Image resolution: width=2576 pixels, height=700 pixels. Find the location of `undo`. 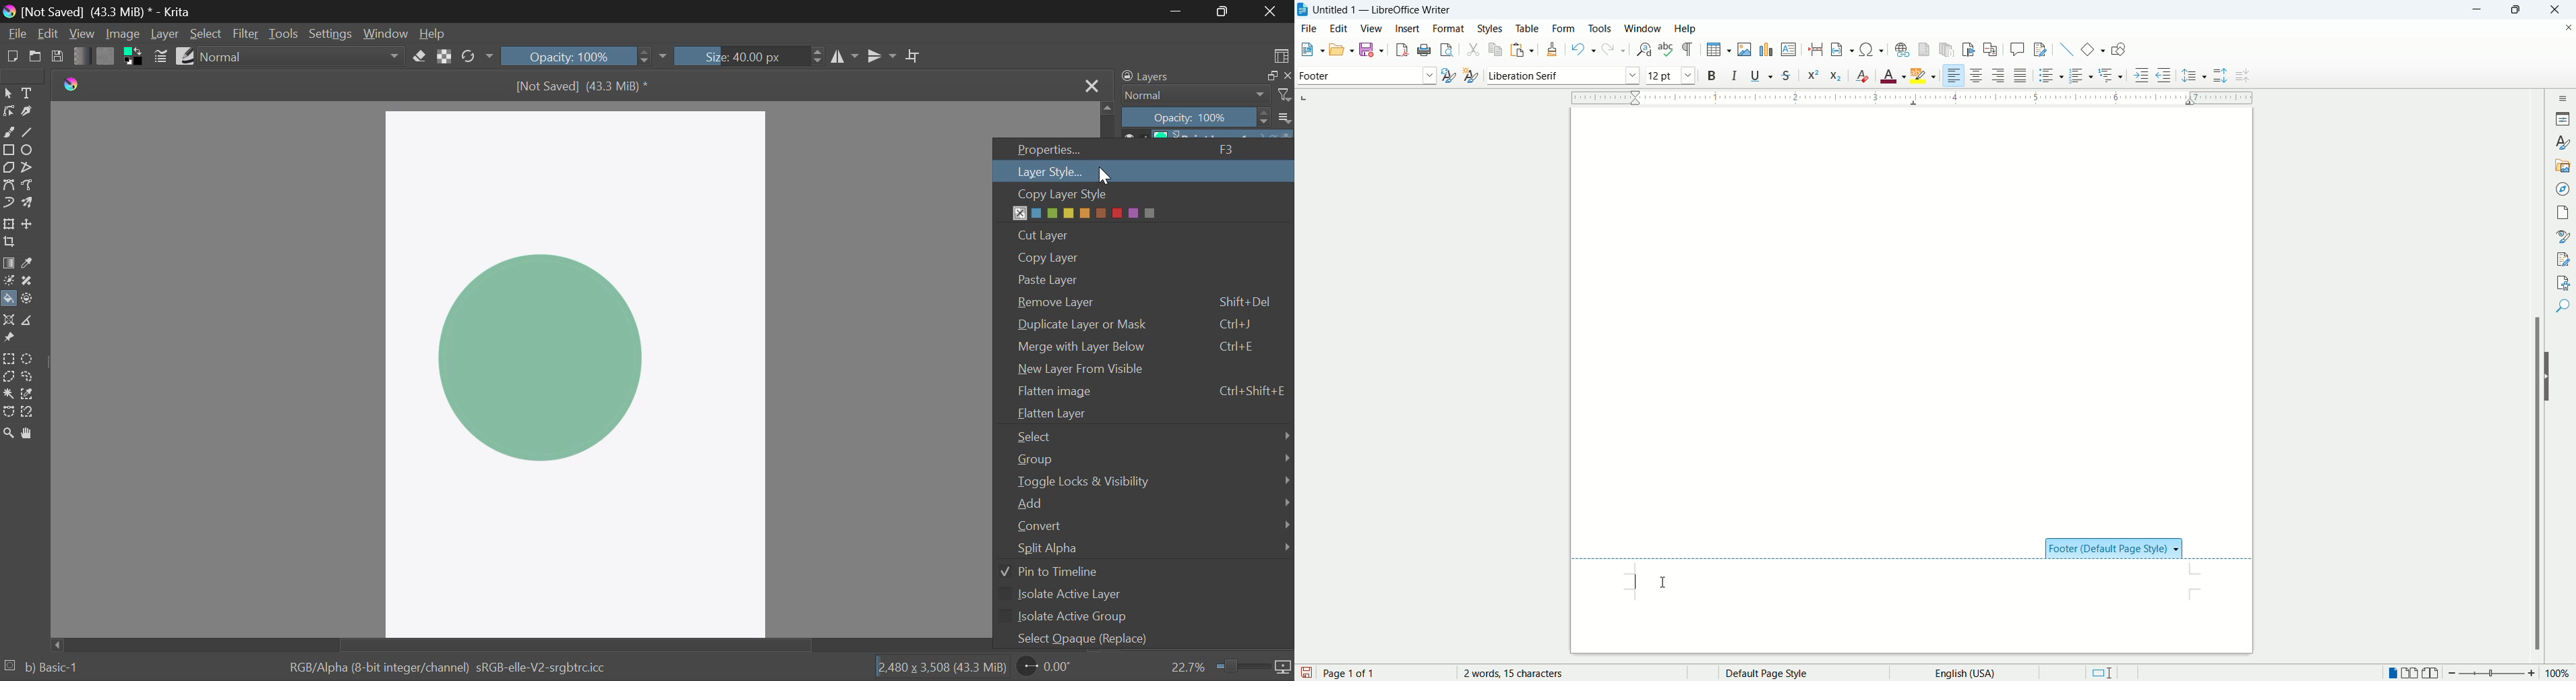

undo is located at coordinates (1583, 49).